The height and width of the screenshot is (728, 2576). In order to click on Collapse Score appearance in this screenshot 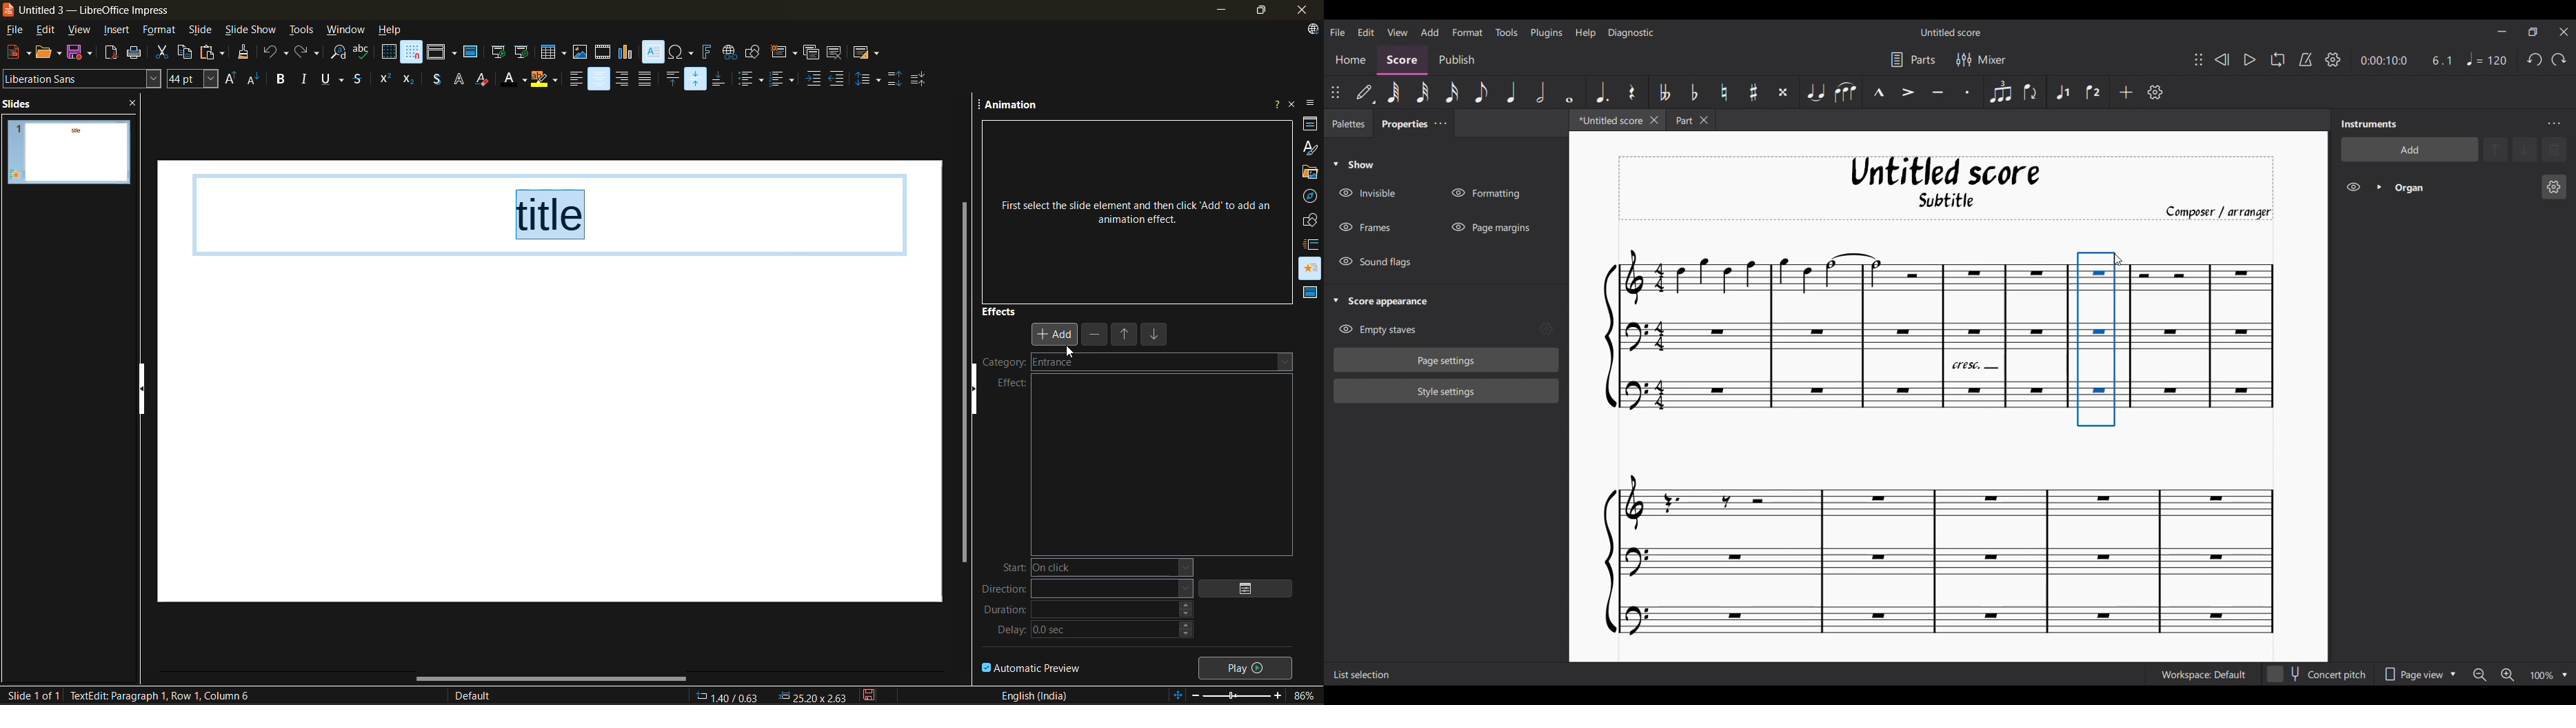, I will do `click(1381, 302)`.